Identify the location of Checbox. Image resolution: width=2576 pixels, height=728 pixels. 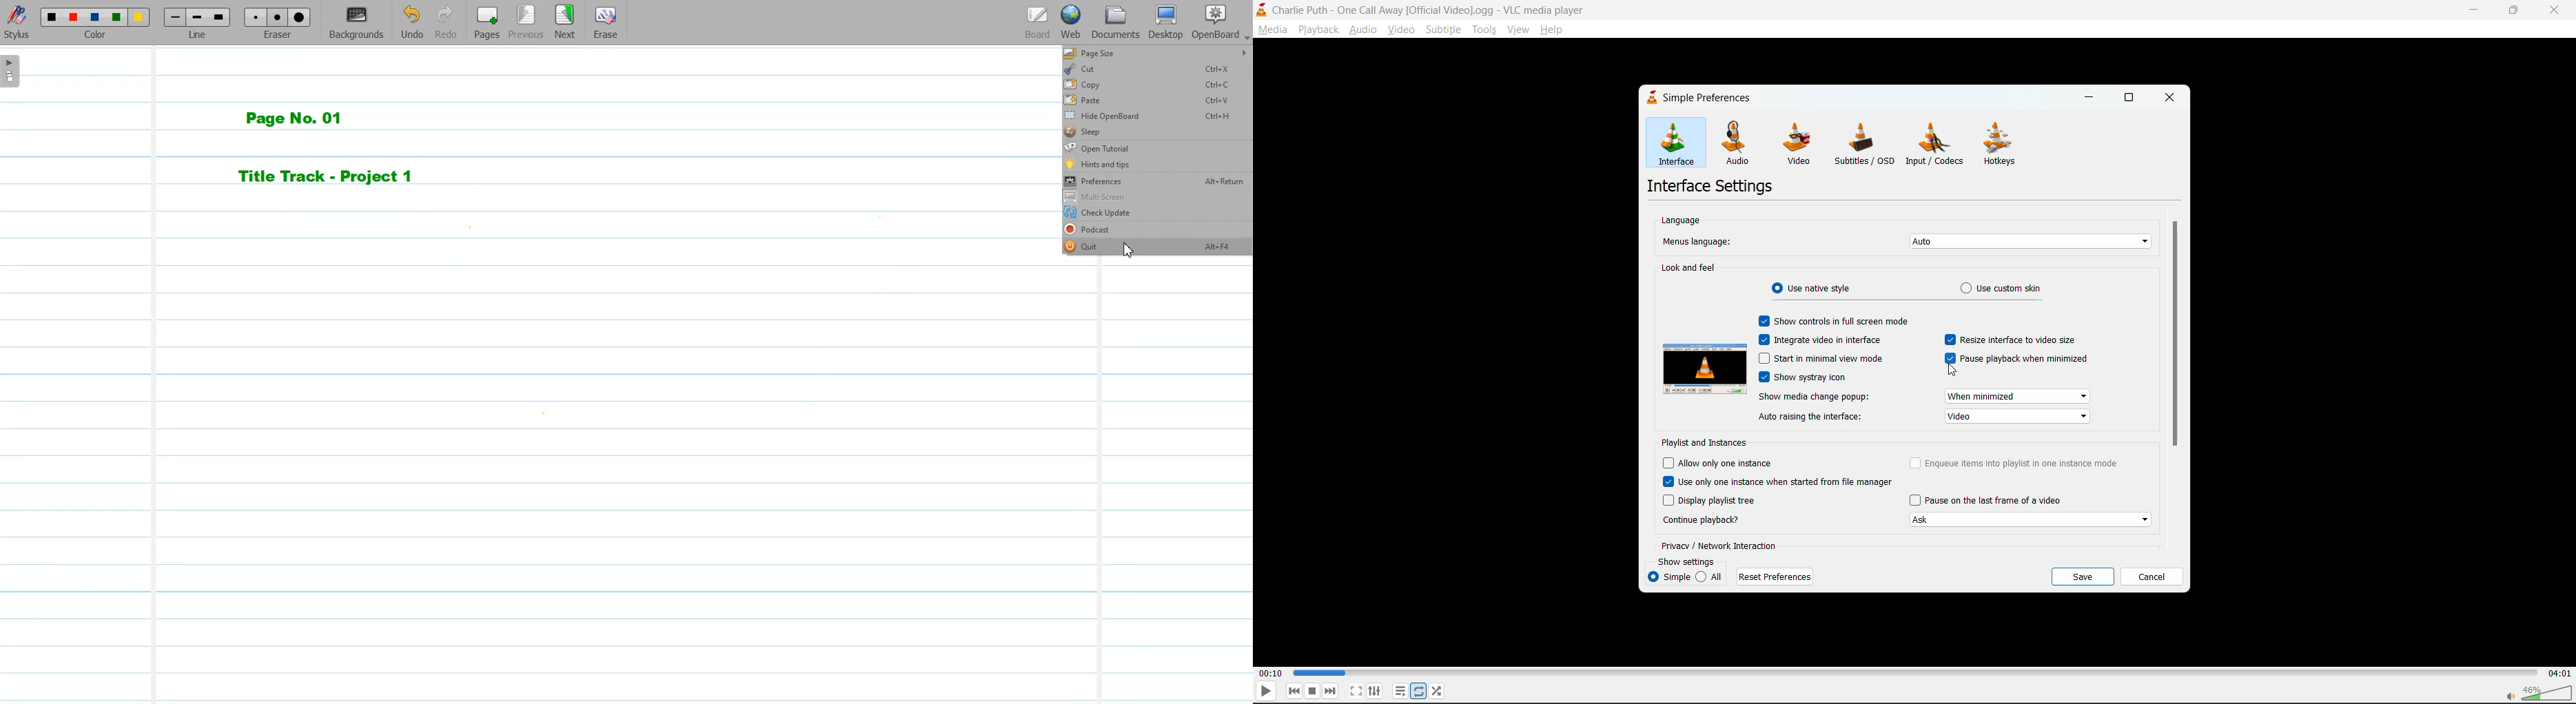
(1764, 377).